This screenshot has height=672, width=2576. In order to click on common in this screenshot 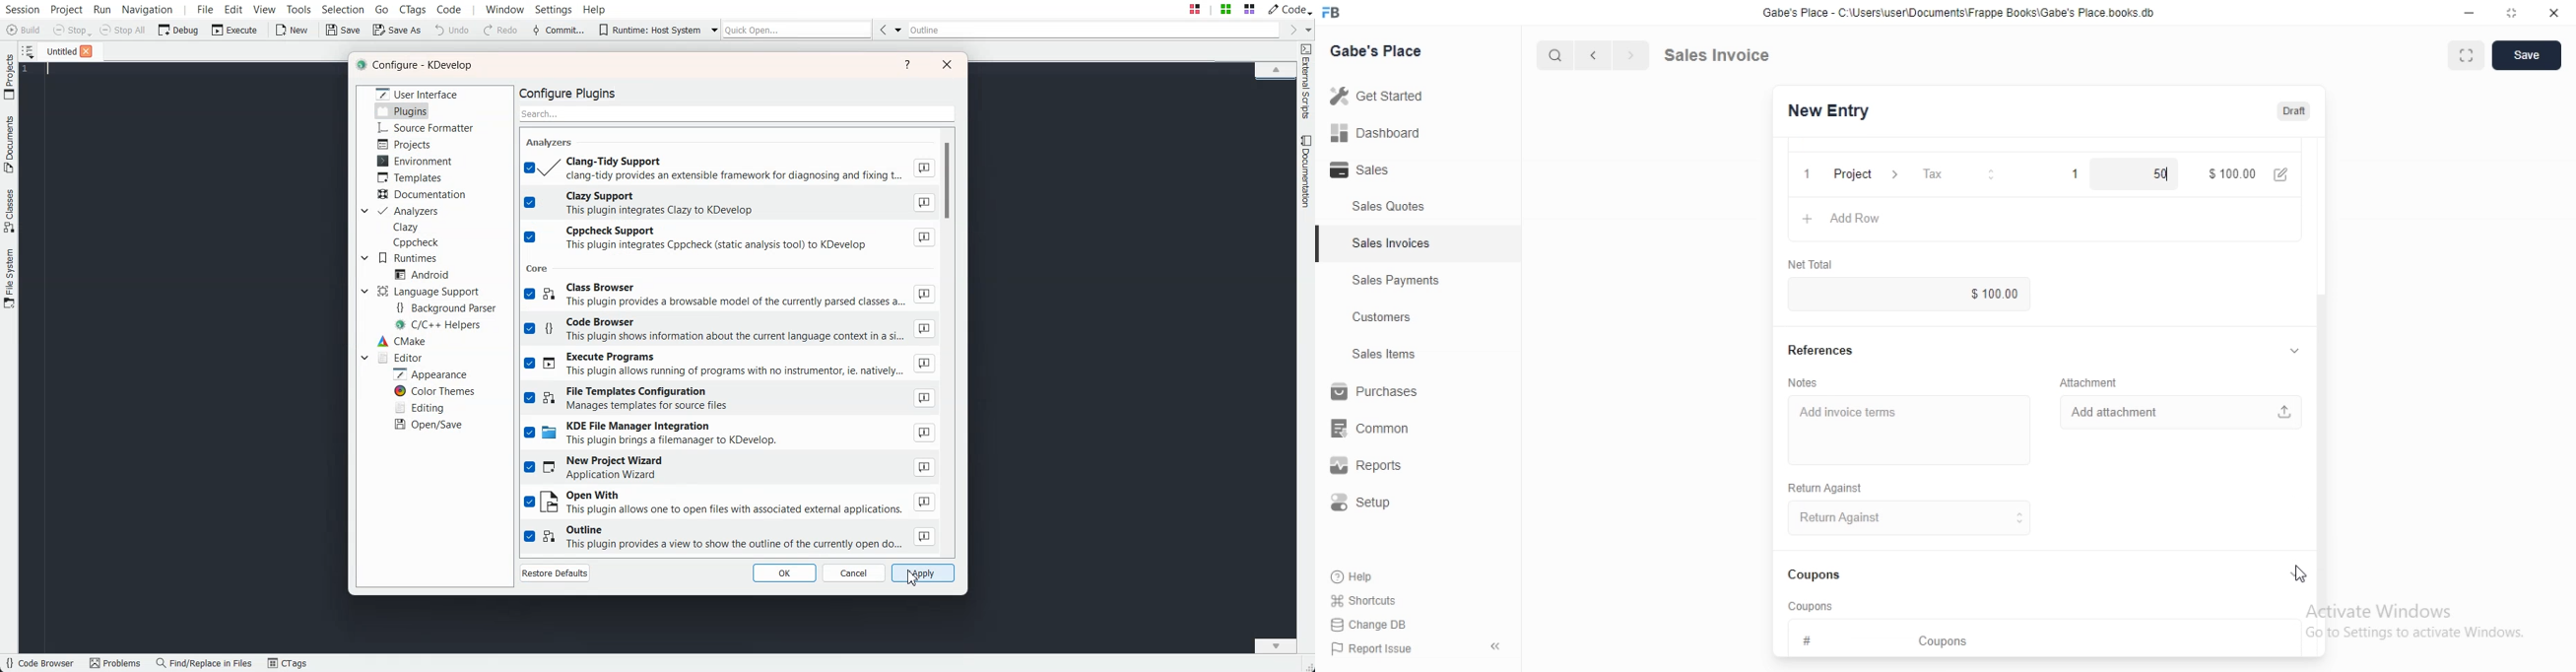, I will do `click(1376, 428)`.